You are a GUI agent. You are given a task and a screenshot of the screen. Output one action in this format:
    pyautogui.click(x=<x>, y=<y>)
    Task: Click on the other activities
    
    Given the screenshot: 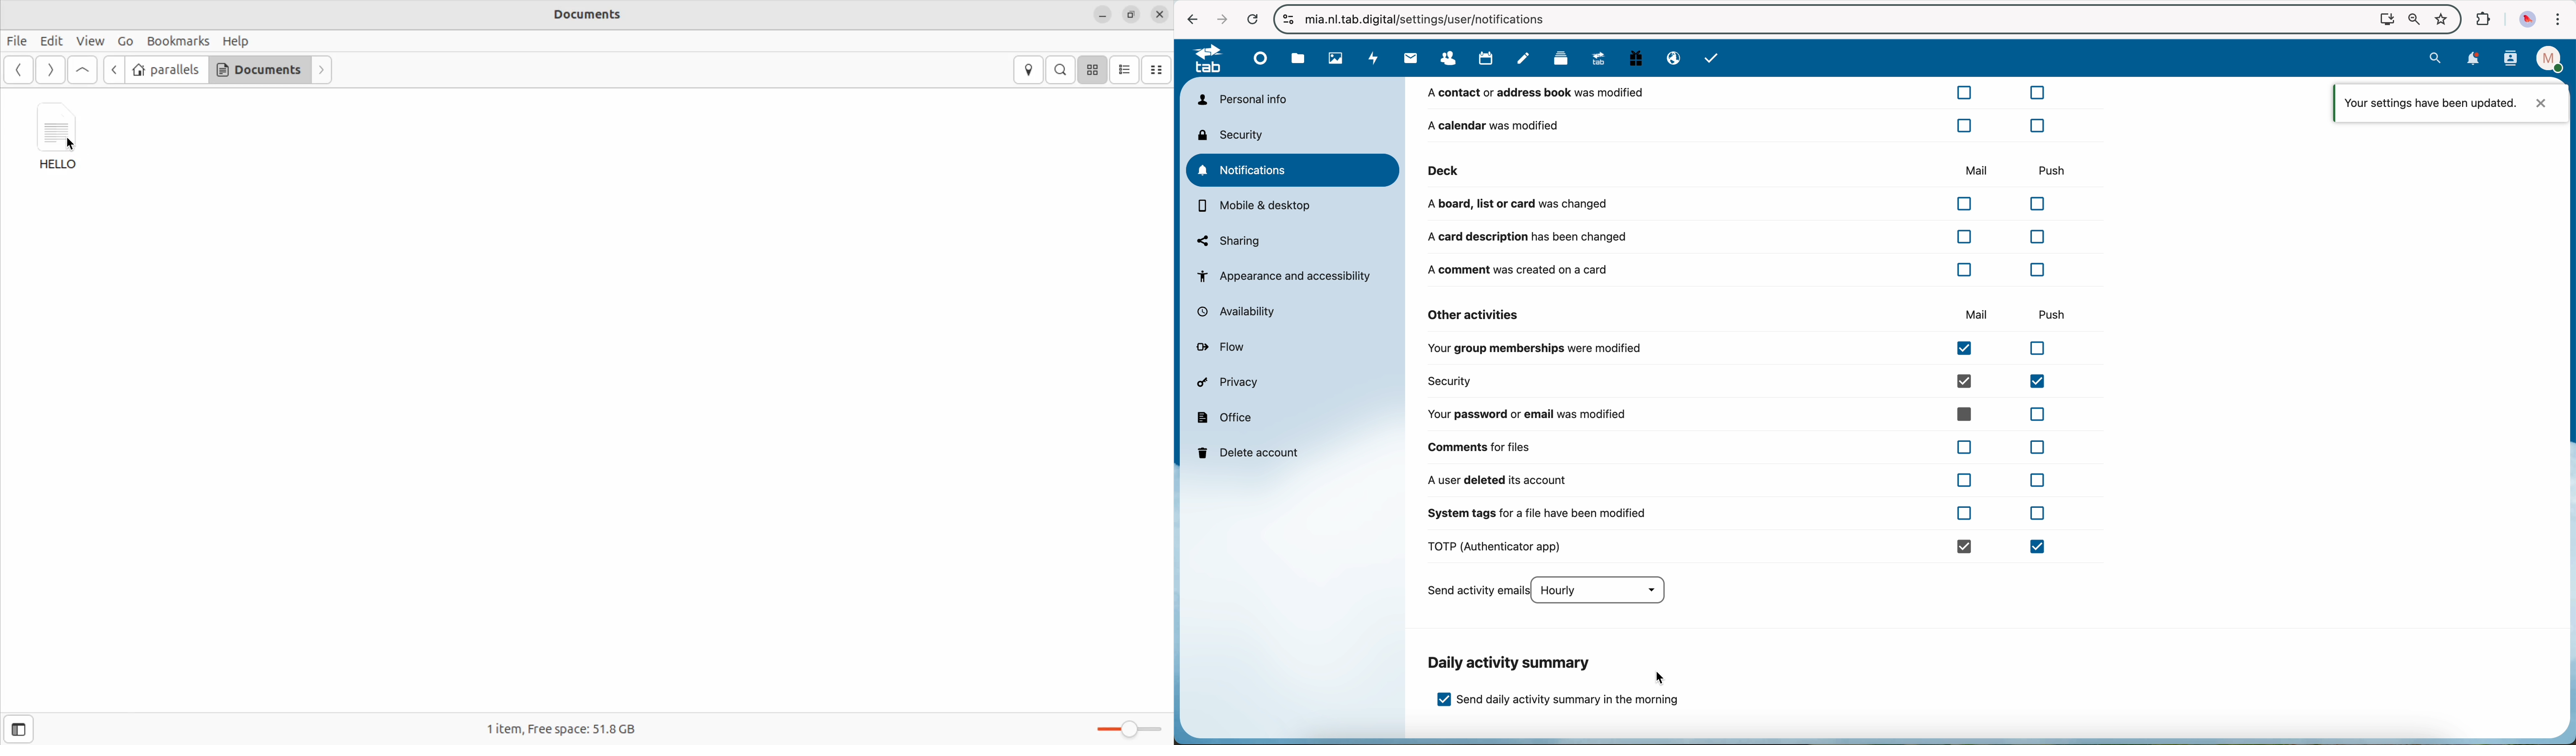 What is the action you would take?
    pyautogui.click(x=1474, y=314)
    